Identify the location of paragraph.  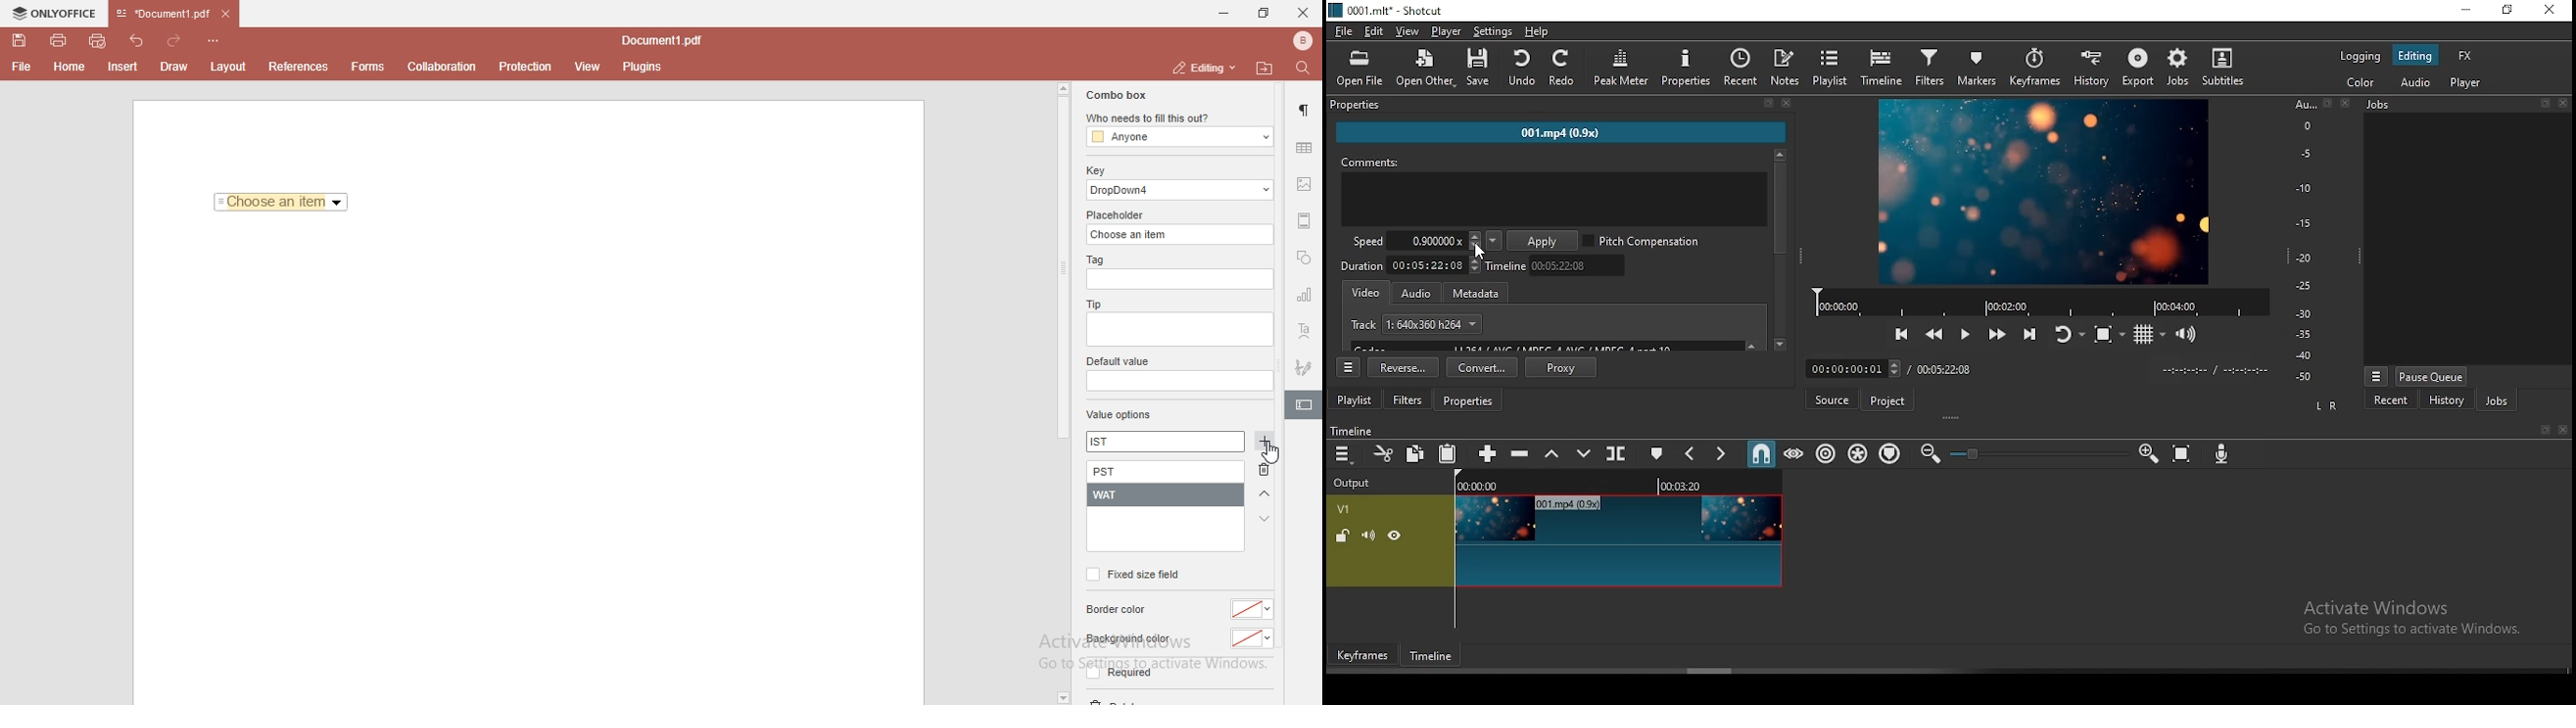
(1307, 110).